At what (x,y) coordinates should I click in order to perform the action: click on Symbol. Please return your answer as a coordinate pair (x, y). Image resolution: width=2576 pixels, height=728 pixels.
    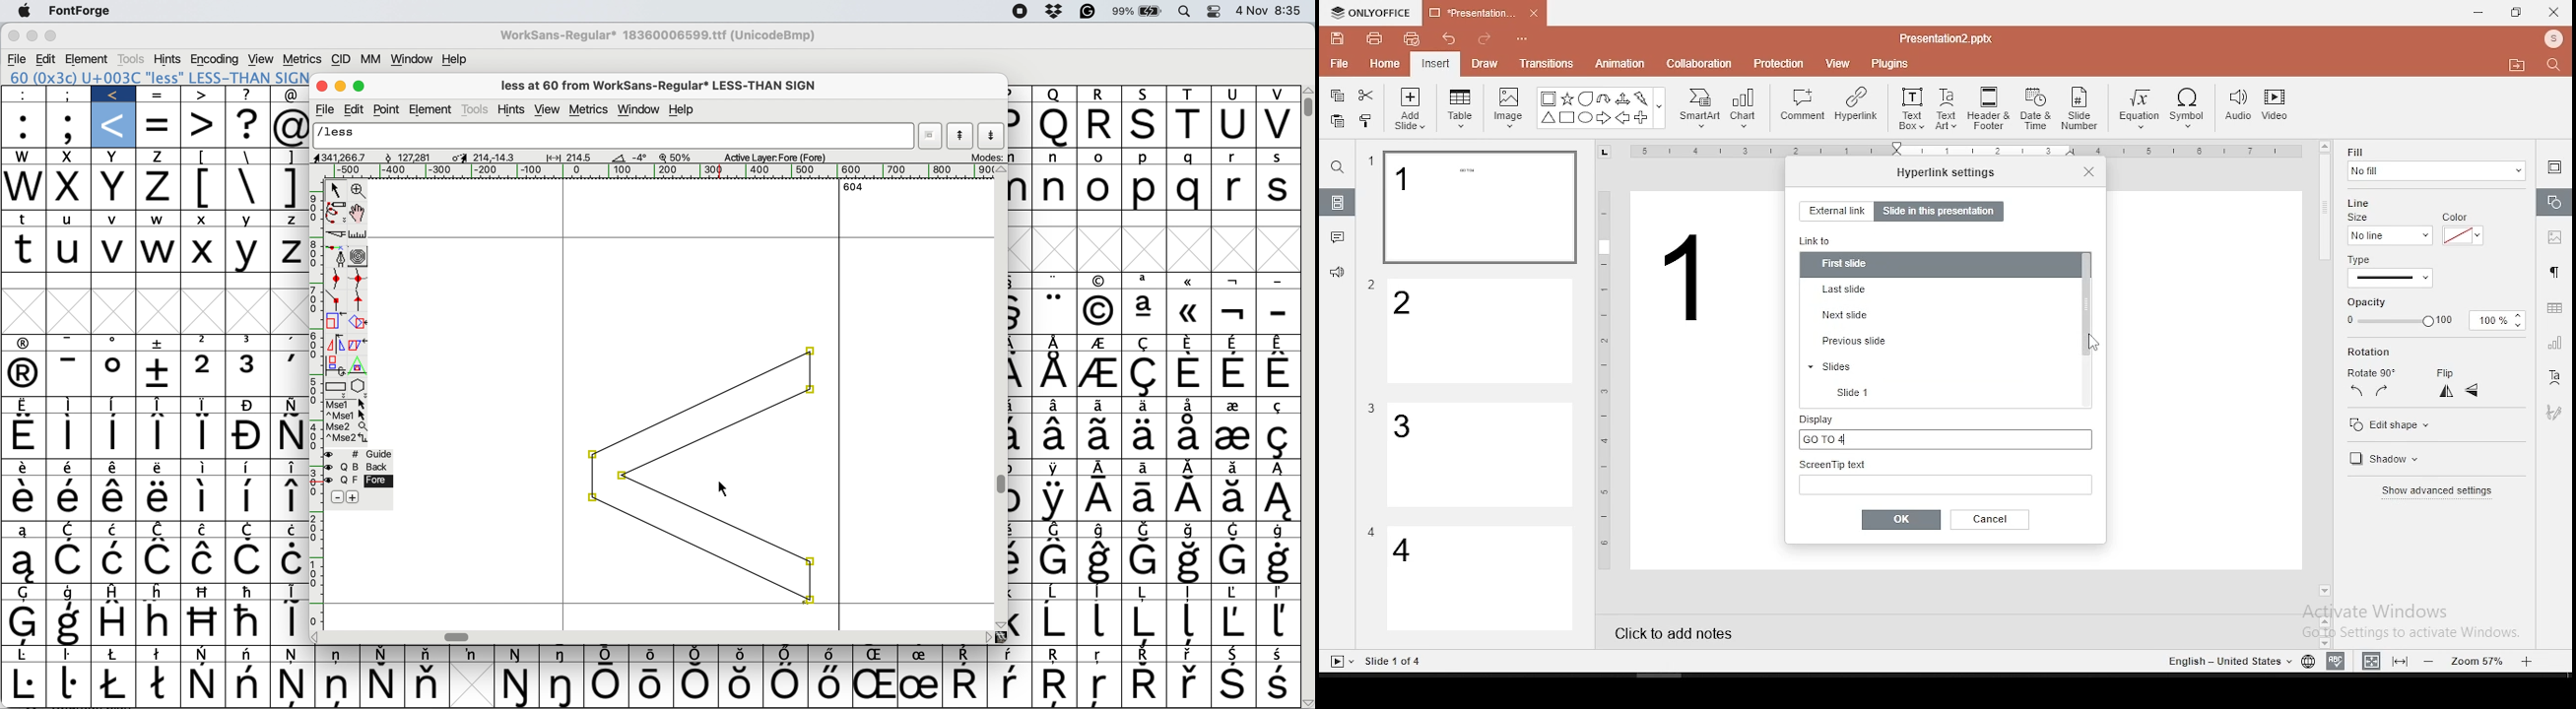
    Looking at the image, I should click on (112, 621).